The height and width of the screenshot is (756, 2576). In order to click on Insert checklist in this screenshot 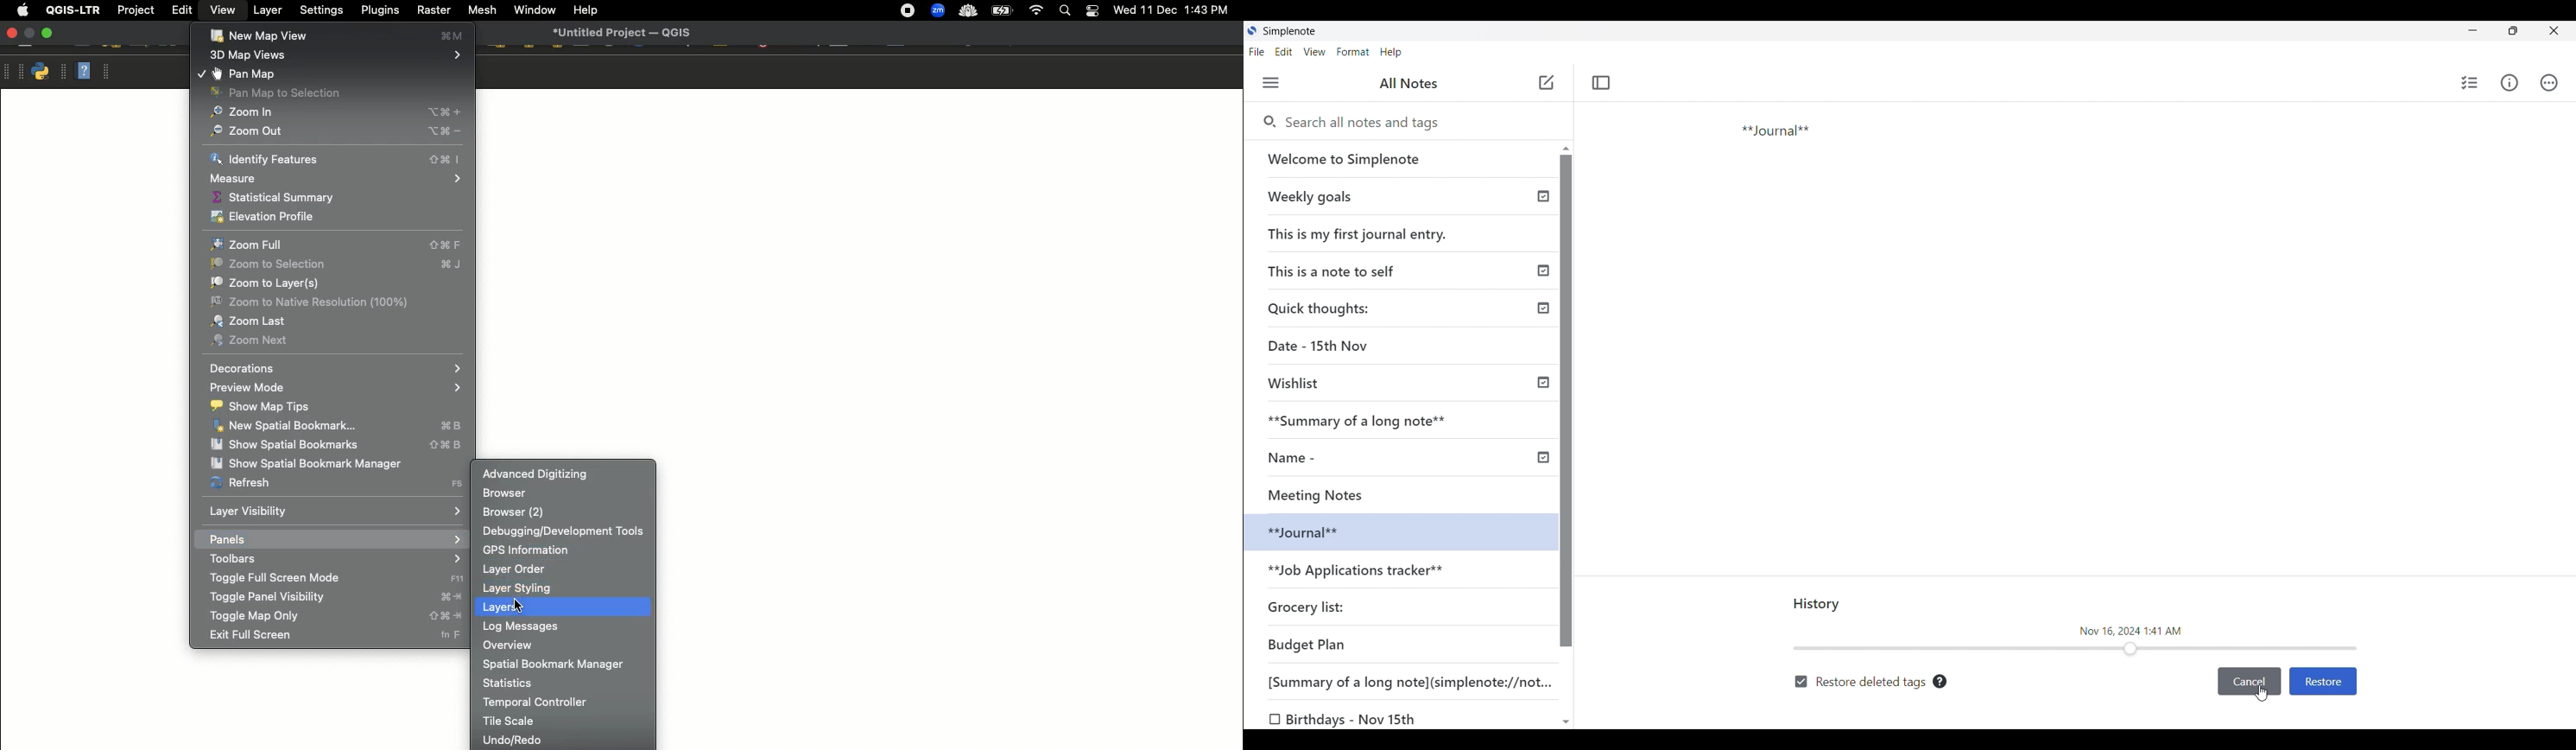, I will do `click(2471, 83)`.